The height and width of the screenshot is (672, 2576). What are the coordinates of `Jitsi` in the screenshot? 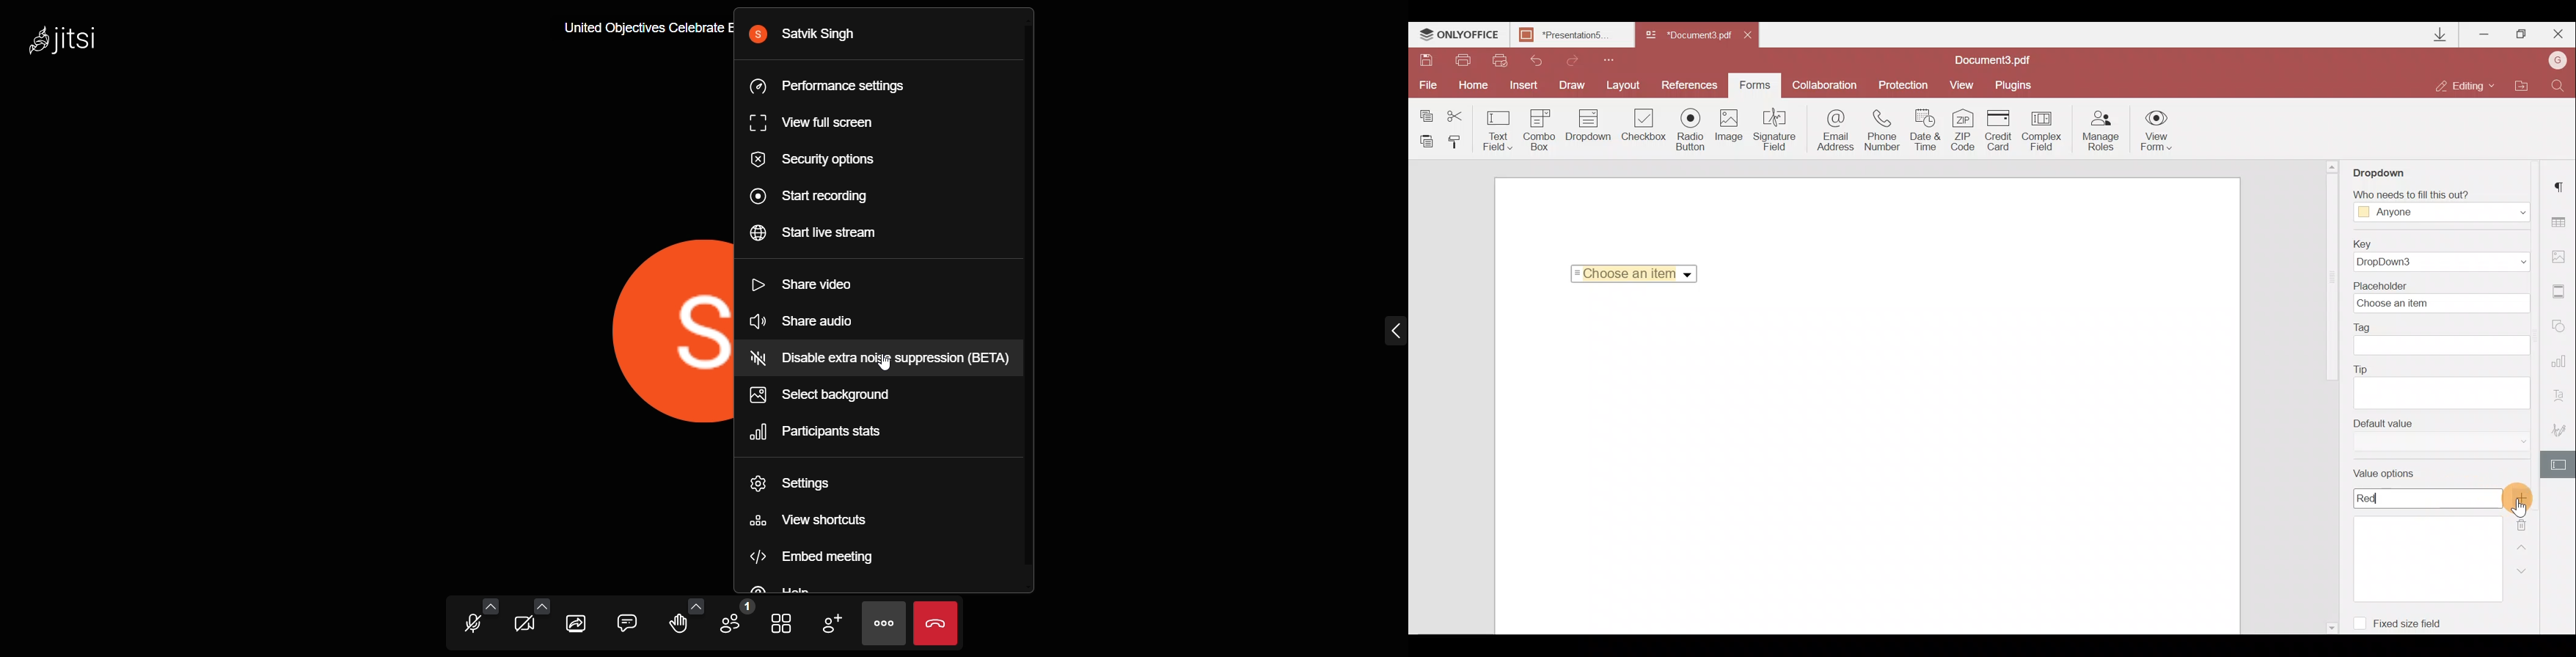 It's located at (71, 43).